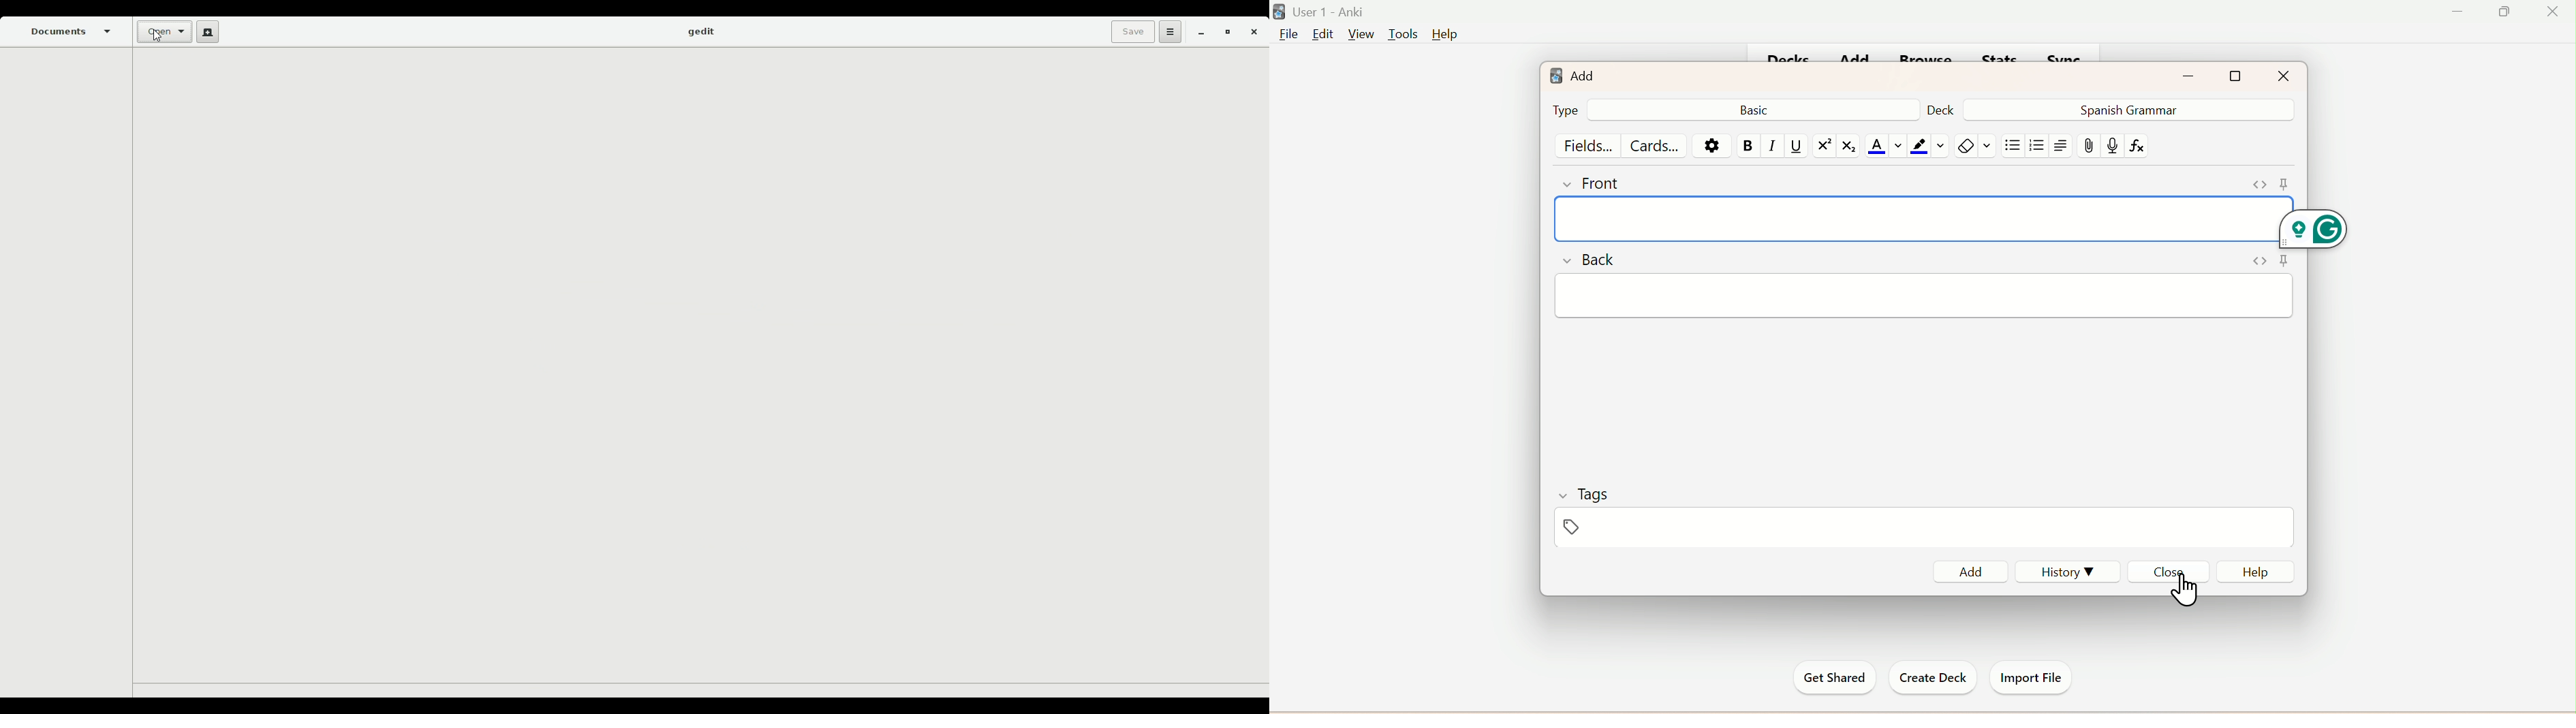  Describe the element at coordinates (2265, 182) in the screenshot. I see `Pin` at that location.